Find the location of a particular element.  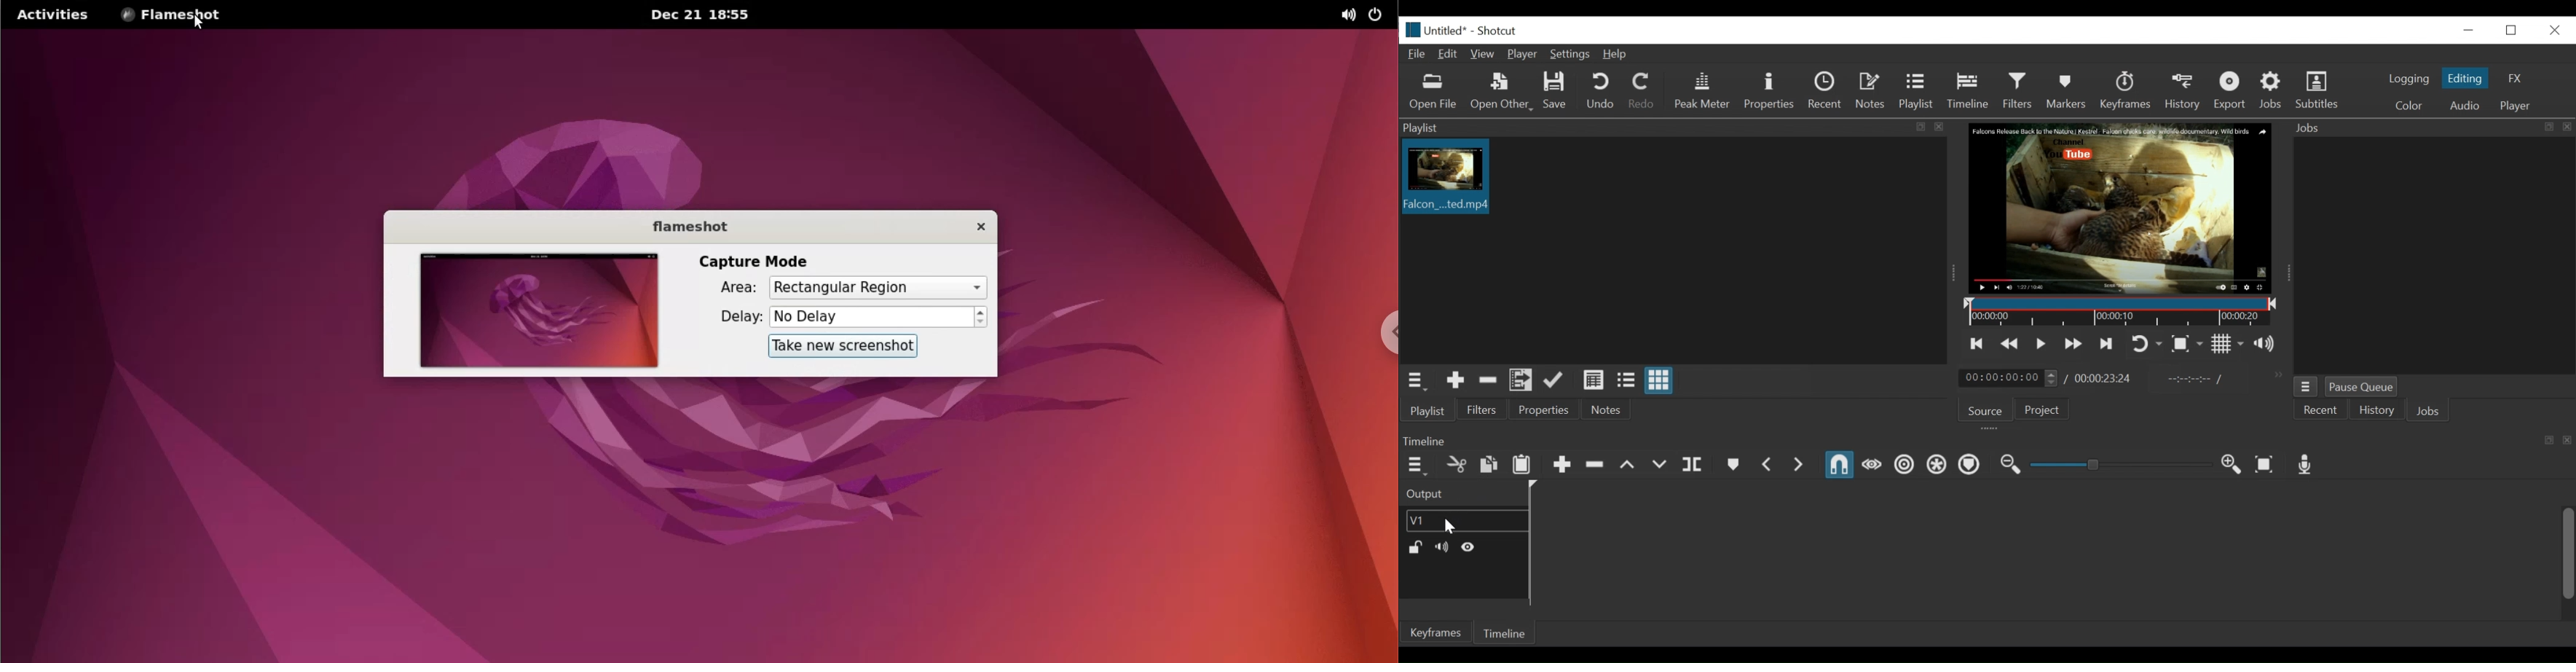

File is located at coordinates (1416, 54).